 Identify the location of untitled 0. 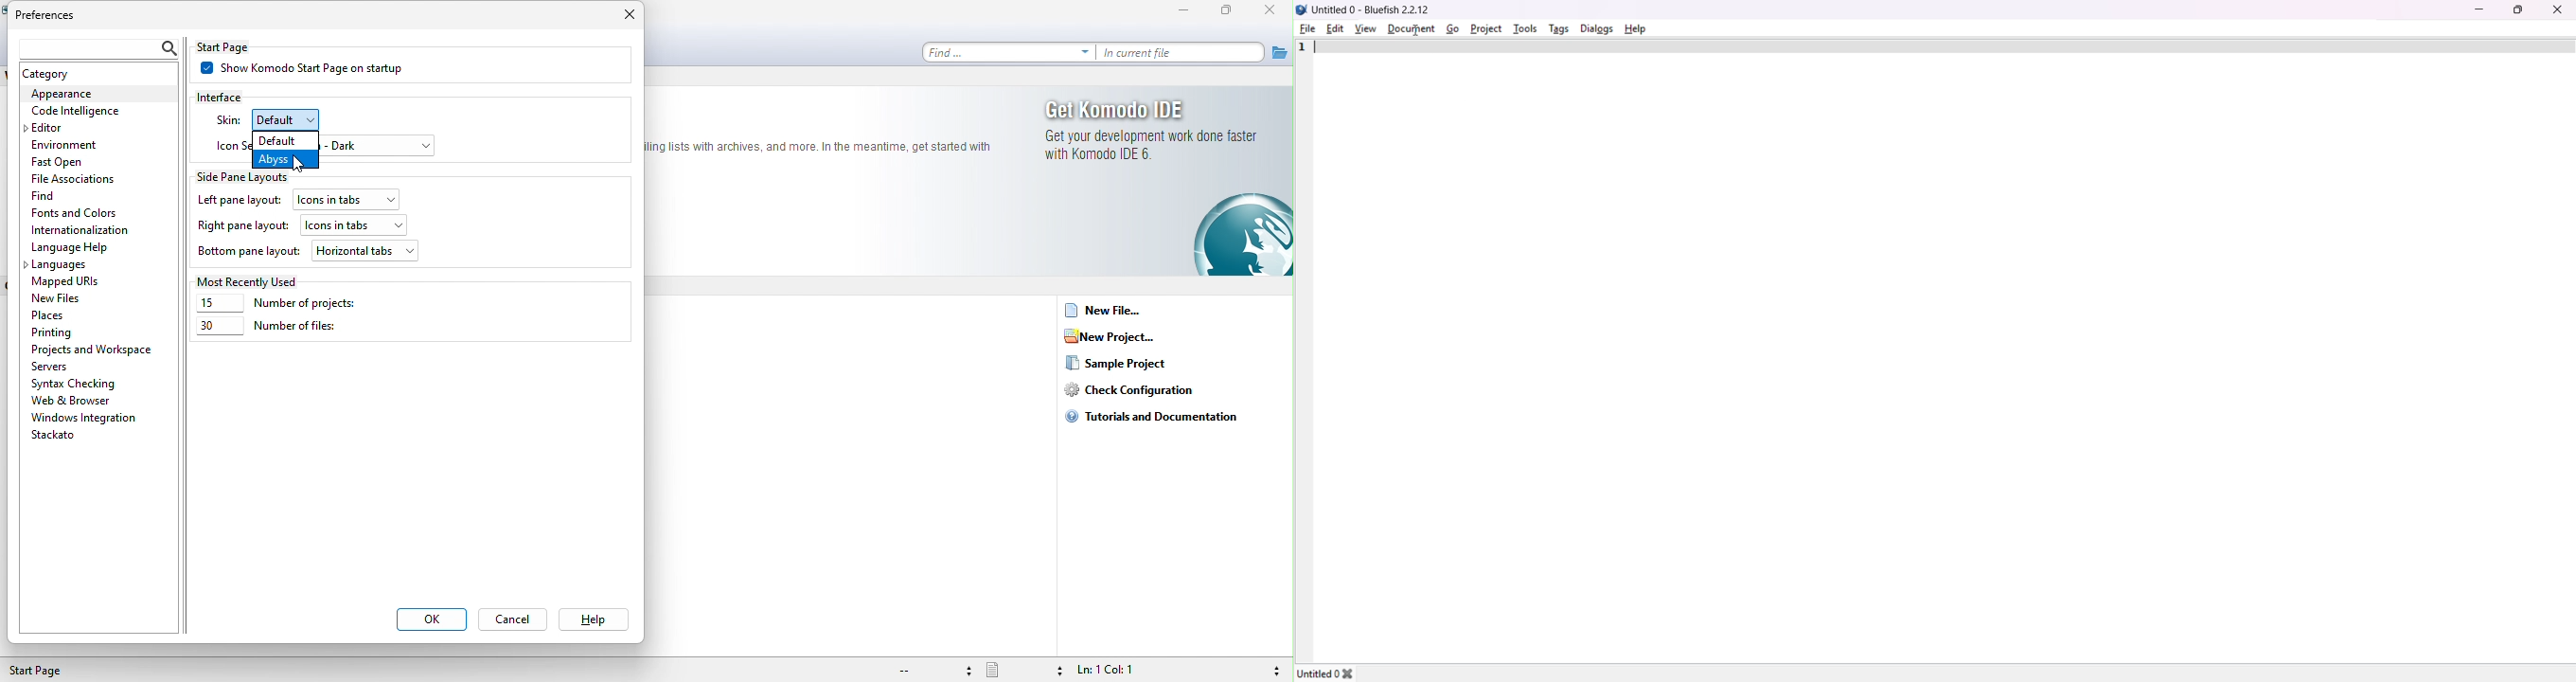
(1319, 671).